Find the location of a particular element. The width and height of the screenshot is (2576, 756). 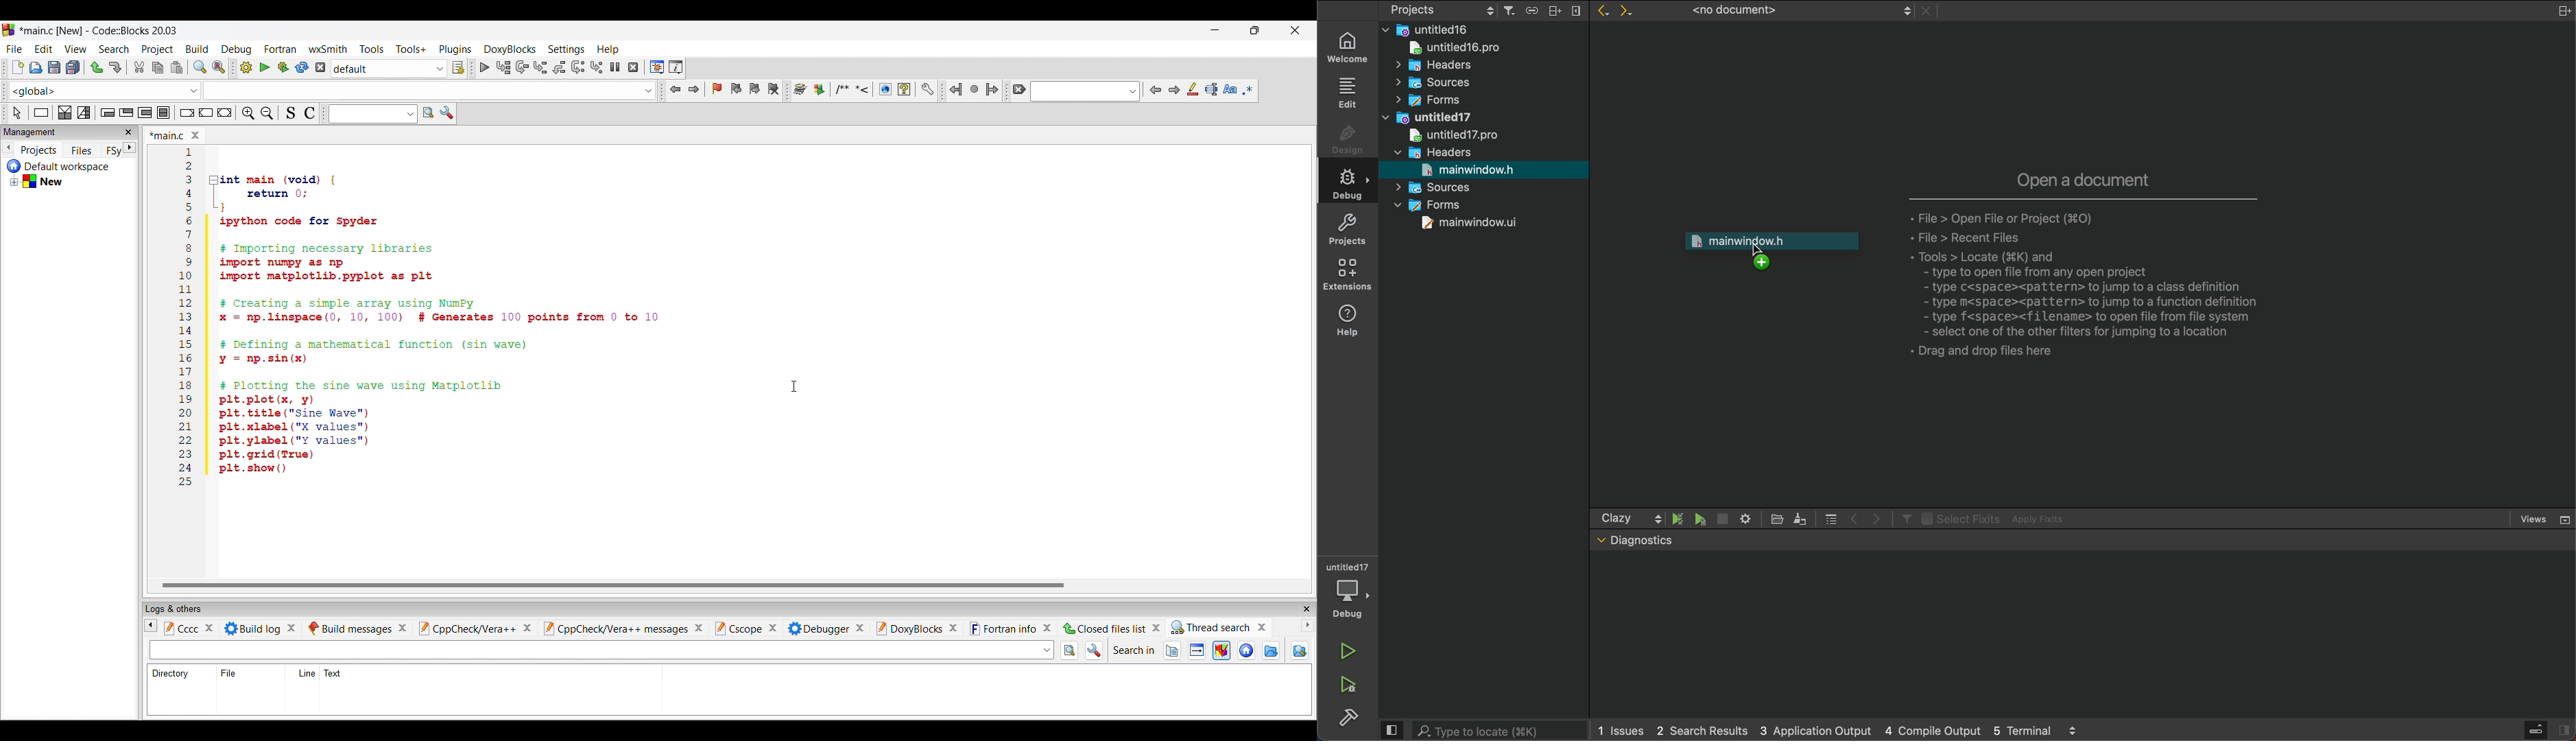

Open a document is located at coordinates (2085, 177).